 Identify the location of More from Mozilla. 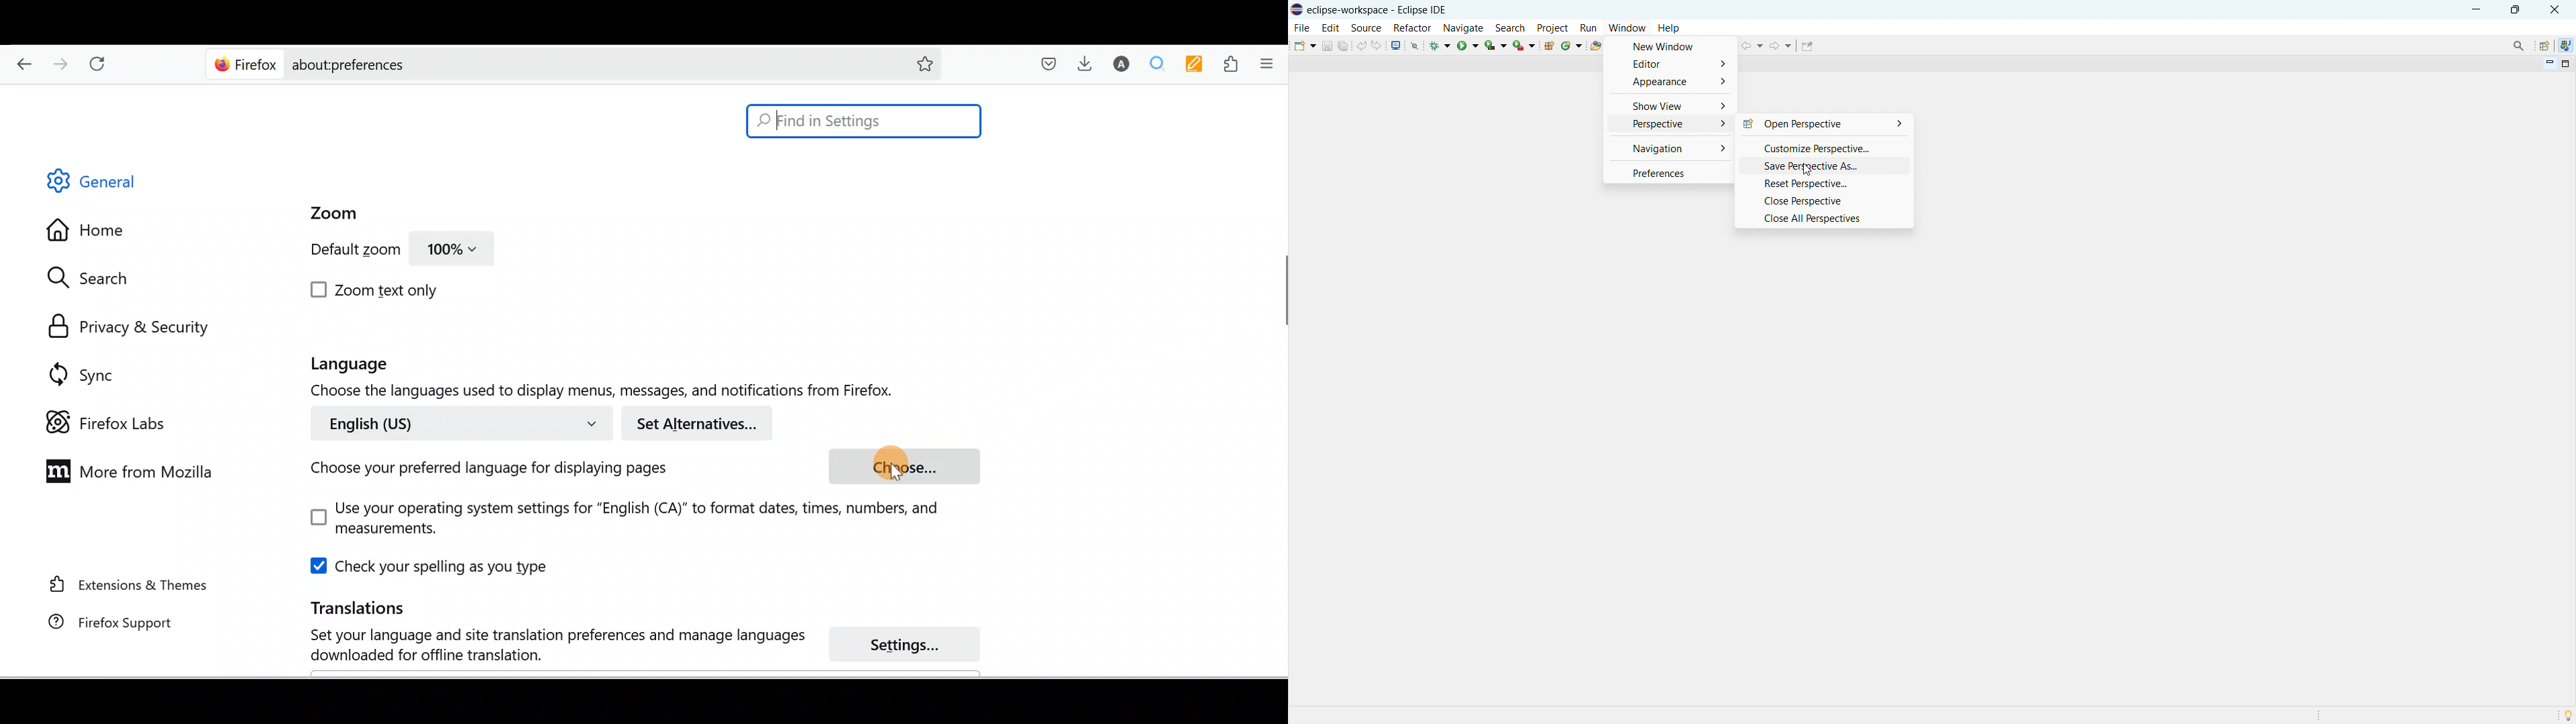
(125, 470).